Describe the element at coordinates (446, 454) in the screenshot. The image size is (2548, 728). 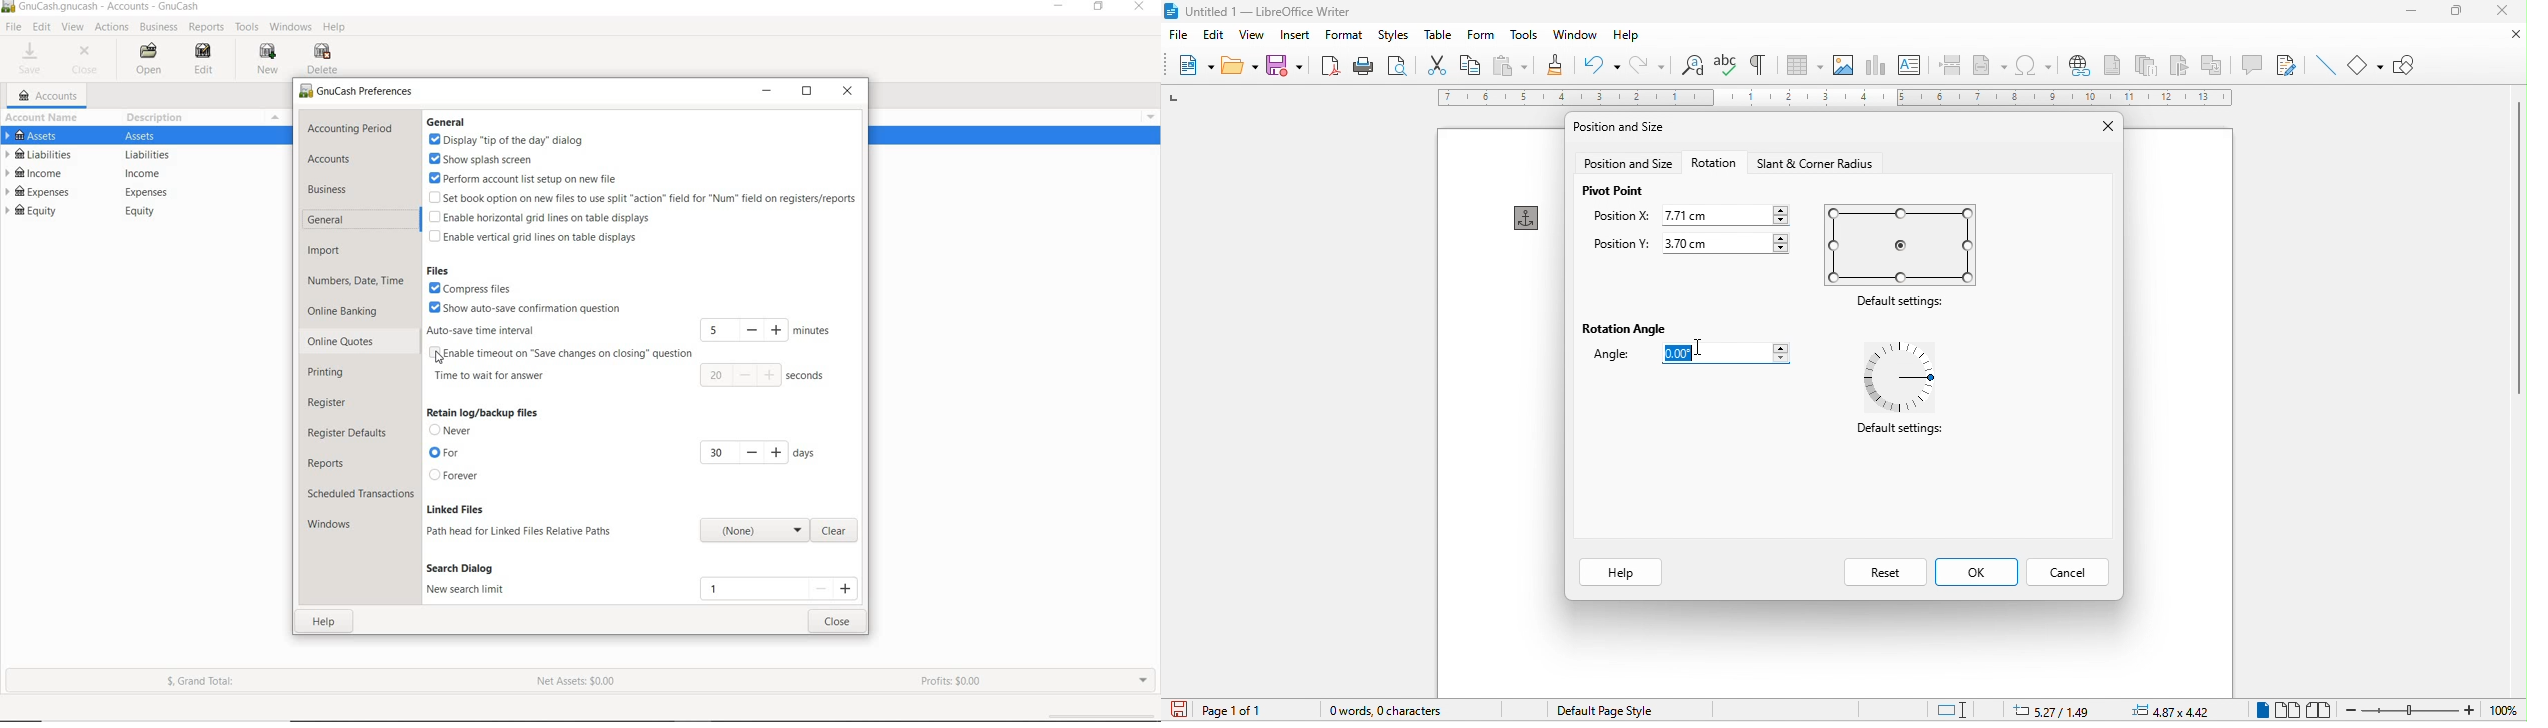
I see `for` at that location.